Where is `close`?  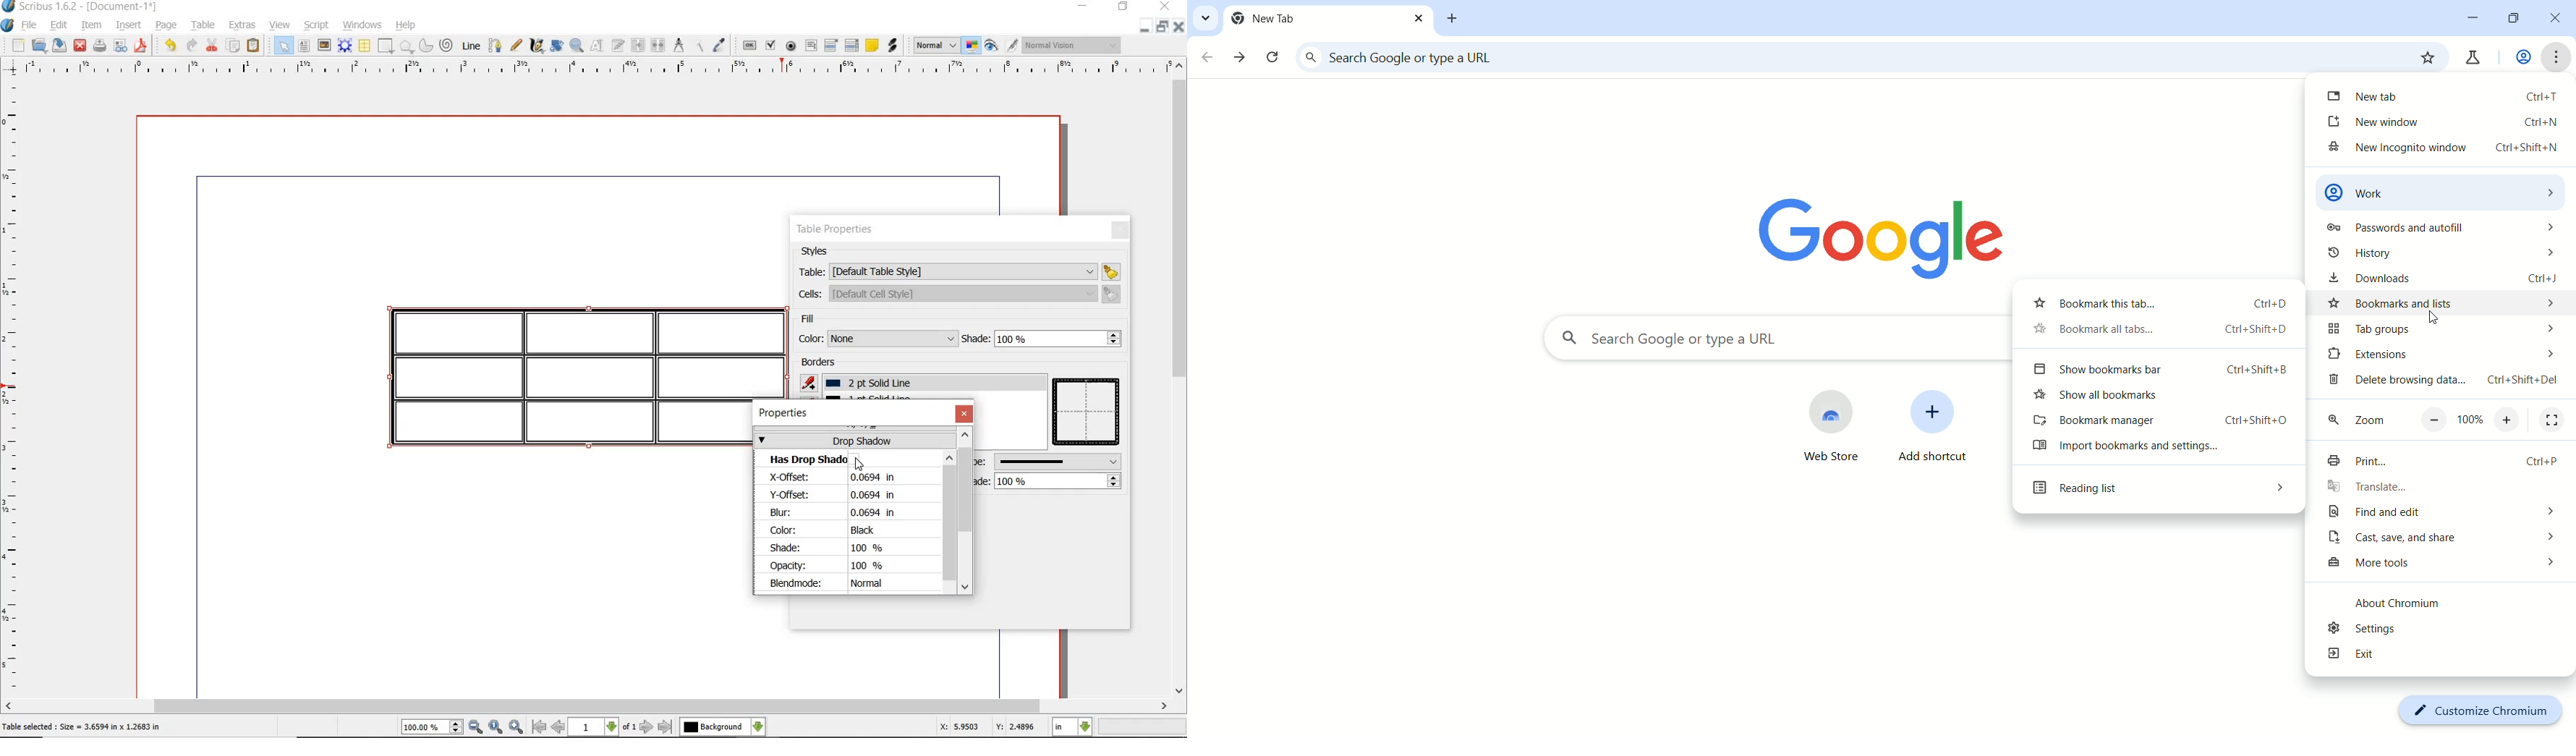 close is located at coordinates (1120, 230).